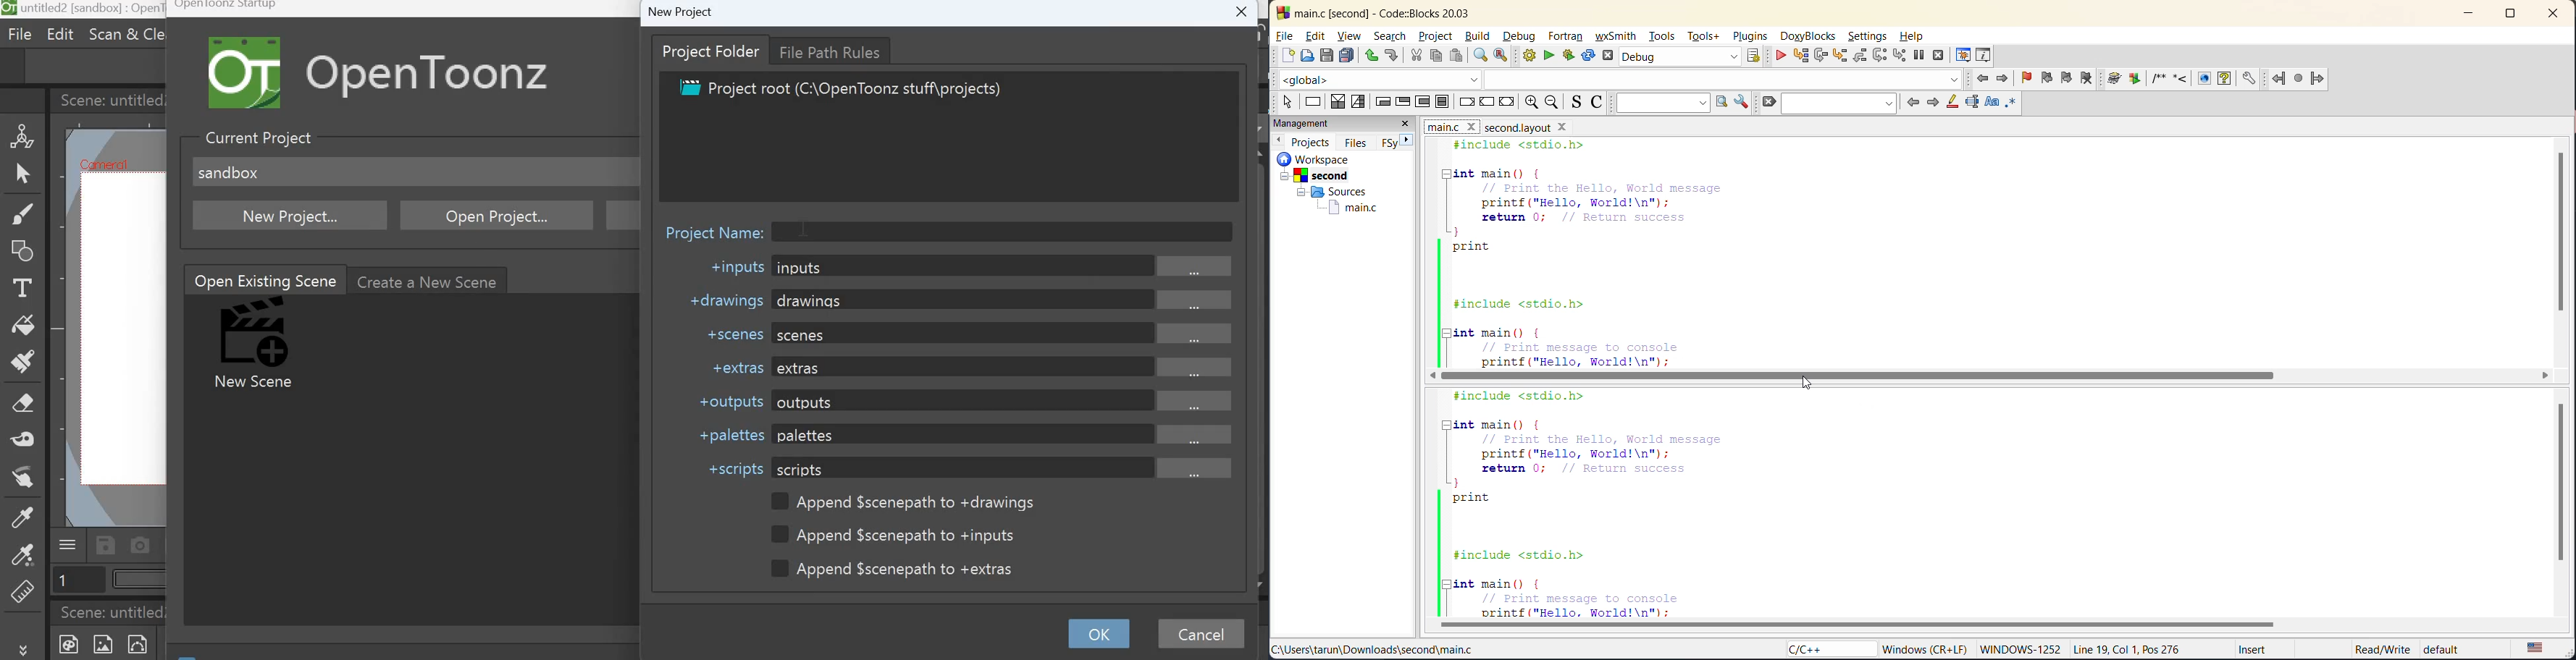 This screenshot has height=672, width=2576. Describe the element at coordinates (1205, 635) in the screenshot. I see `Cancel` at that location.